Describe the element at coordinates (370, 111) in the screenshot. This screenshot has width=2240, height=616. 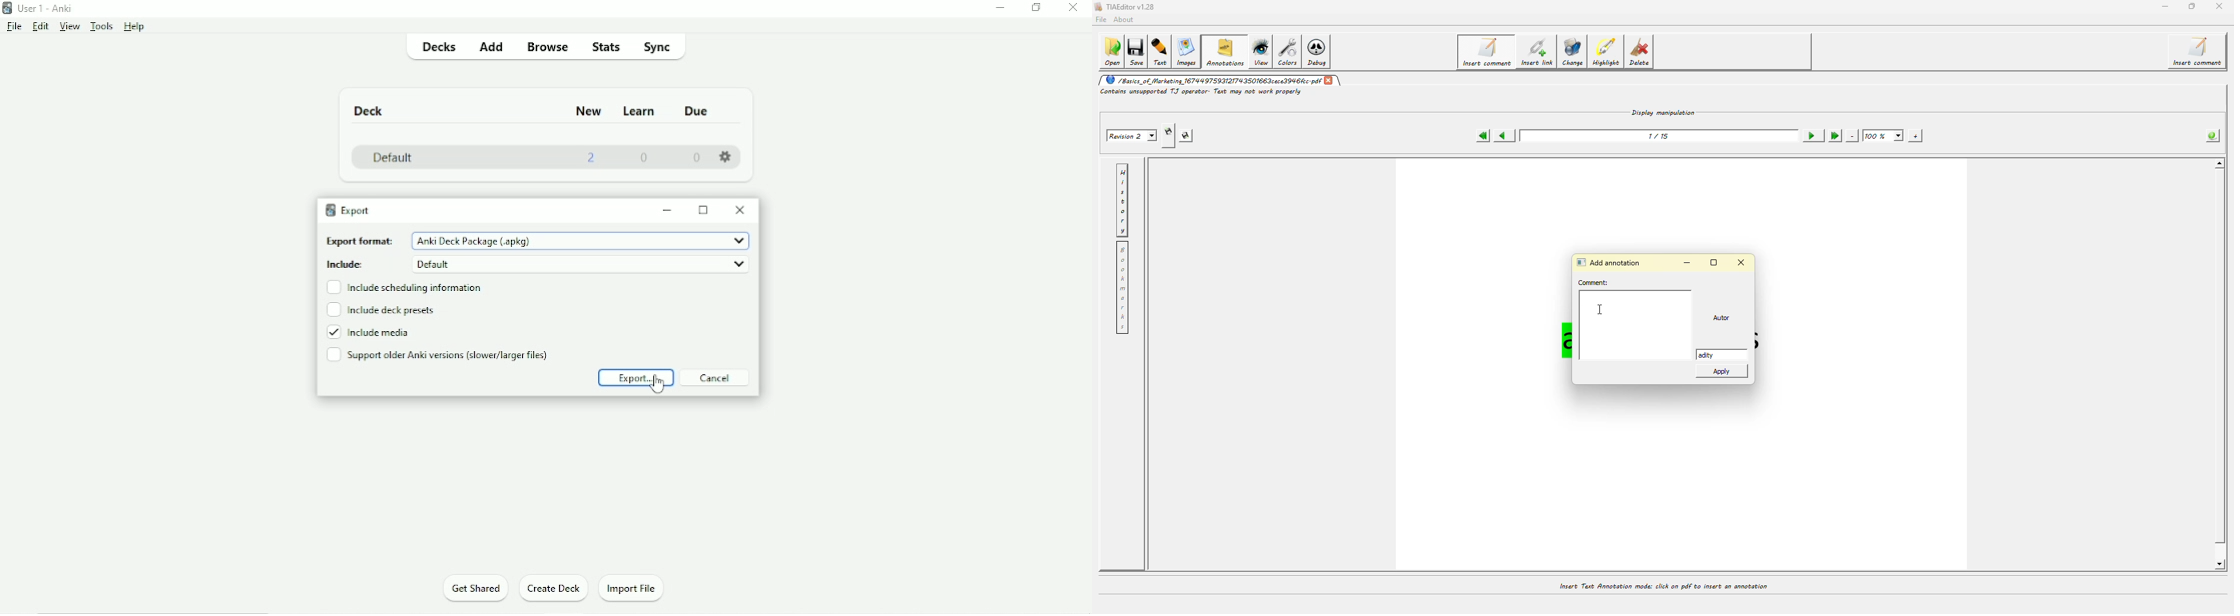
I see `Deck` at that location.